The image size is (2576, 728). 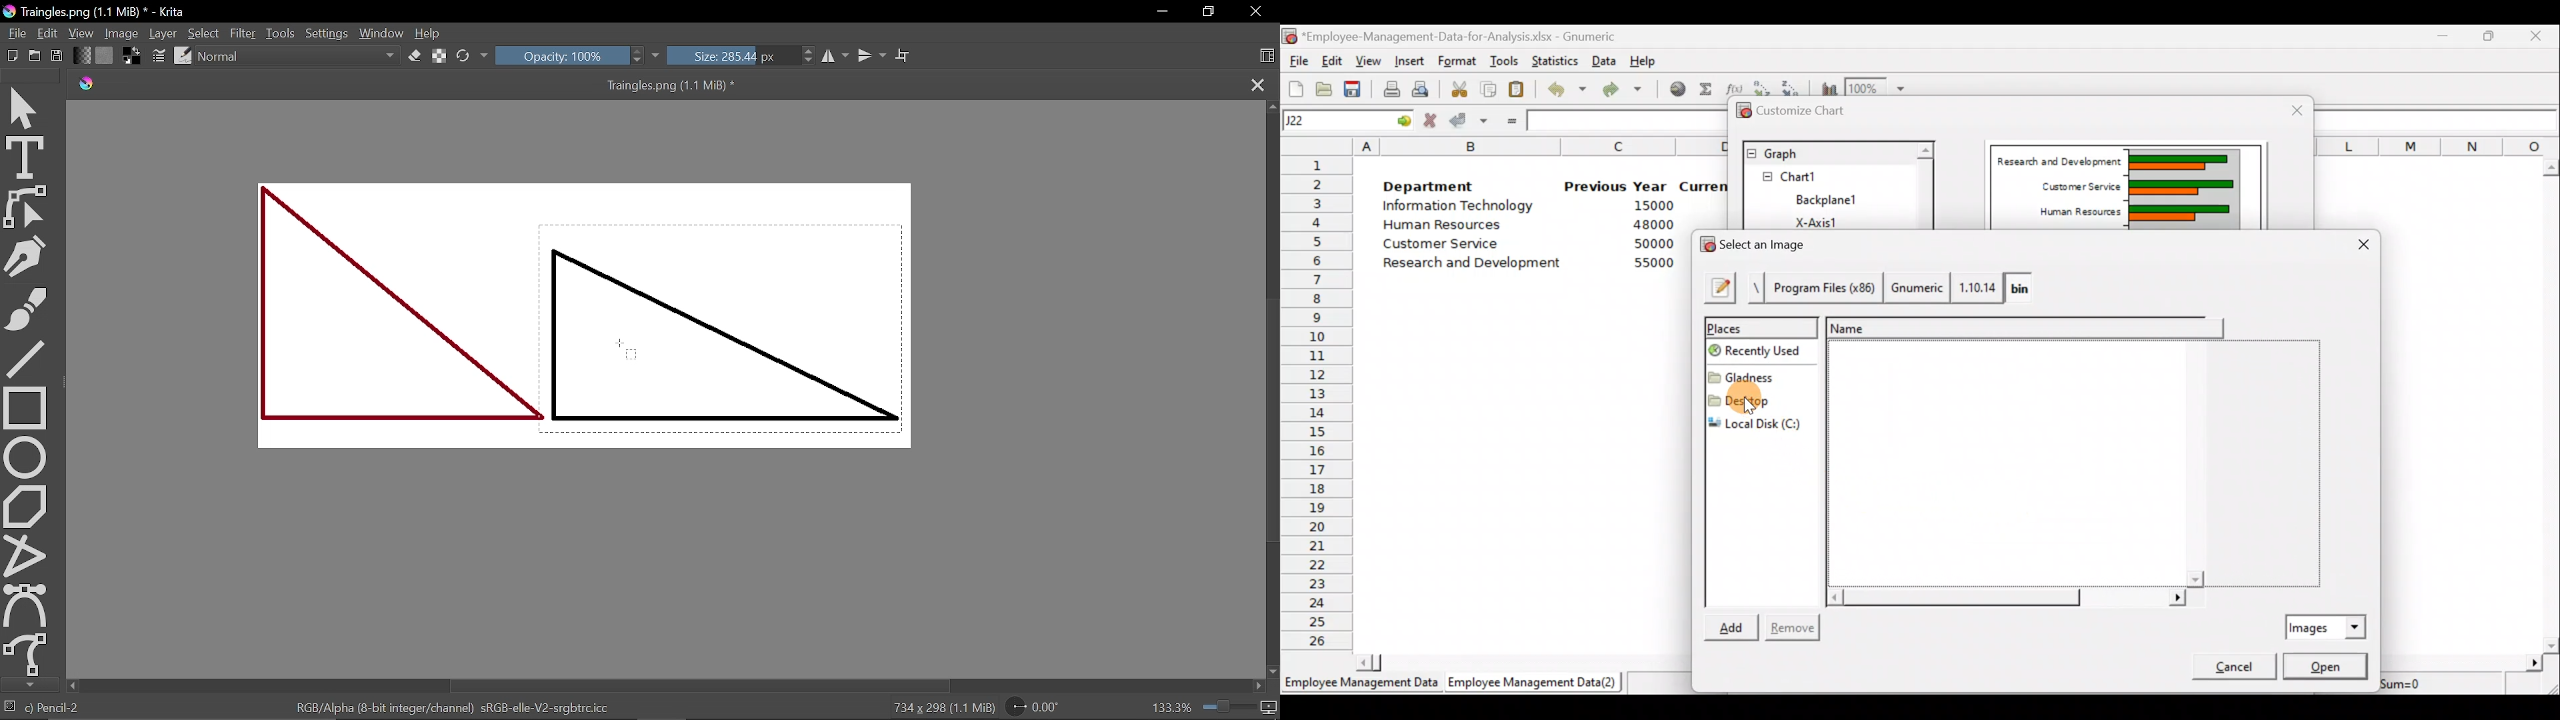 What do you see at coordinates (2289, 109) in the screenshot?
I see `Close` at bounding box center [2289, 109].